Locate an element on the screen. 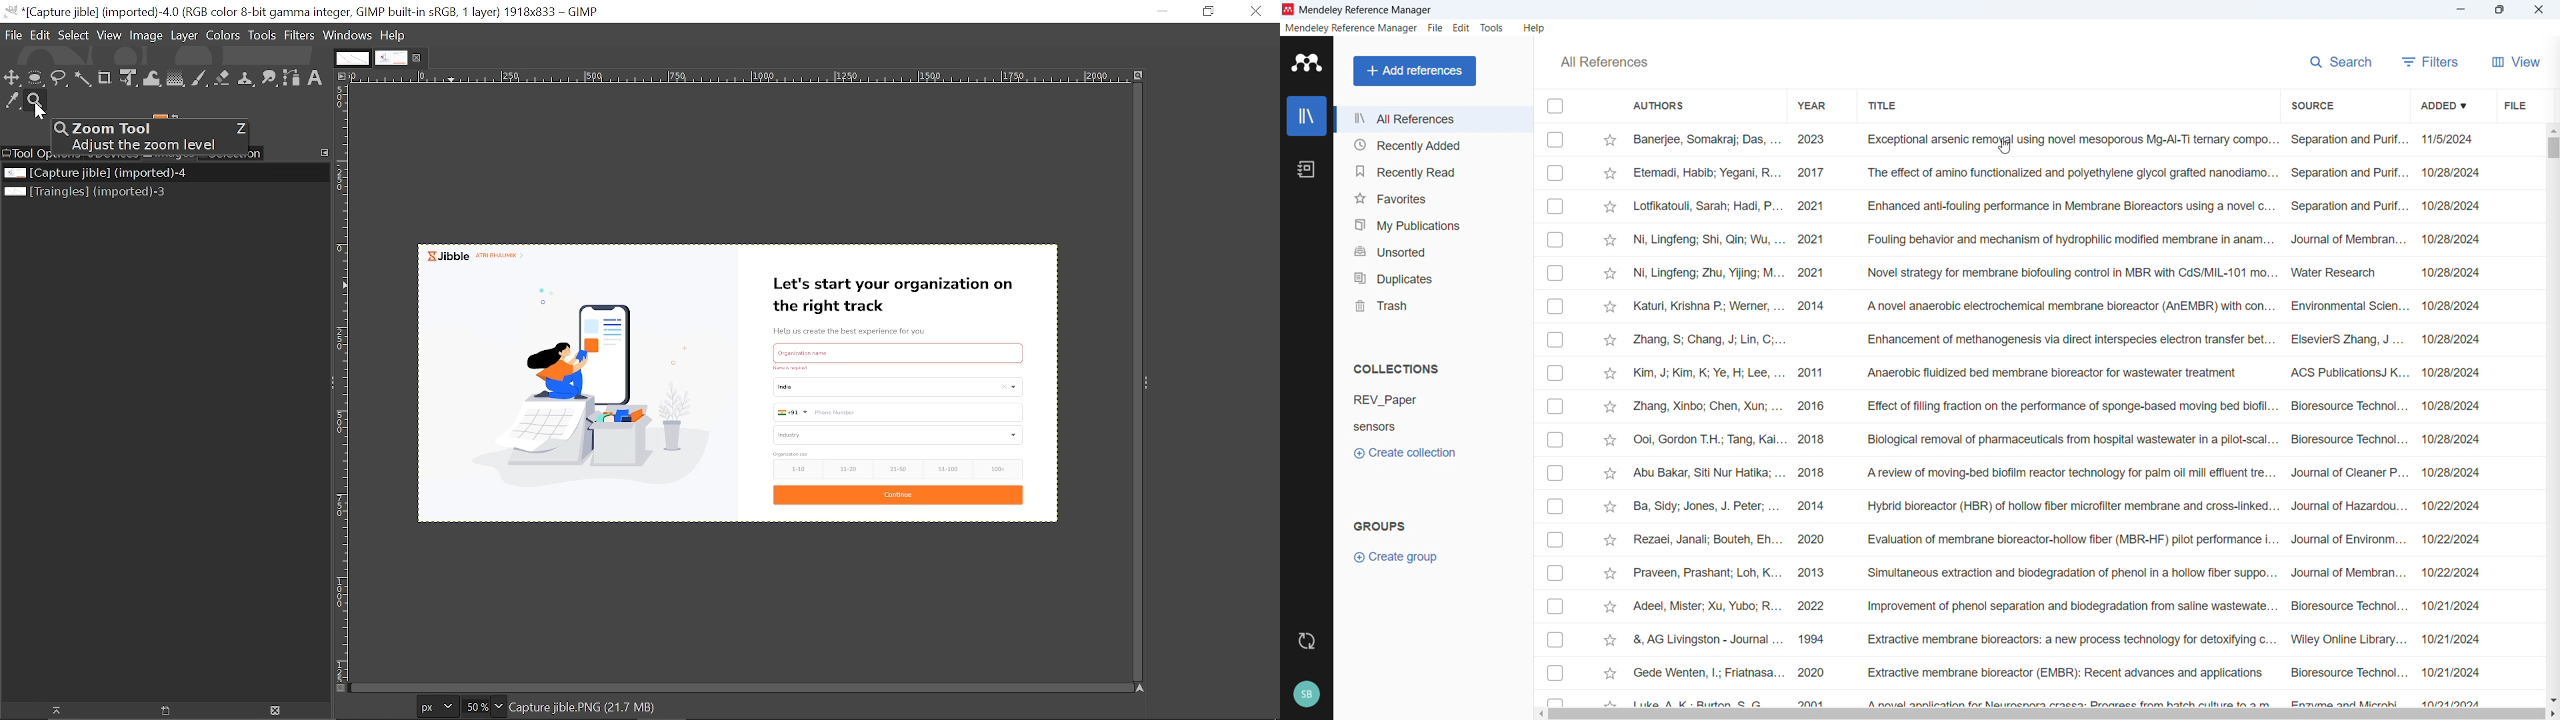 This screenshot has width=2576, height=728. favorites is located at coordinates (1432, 197).